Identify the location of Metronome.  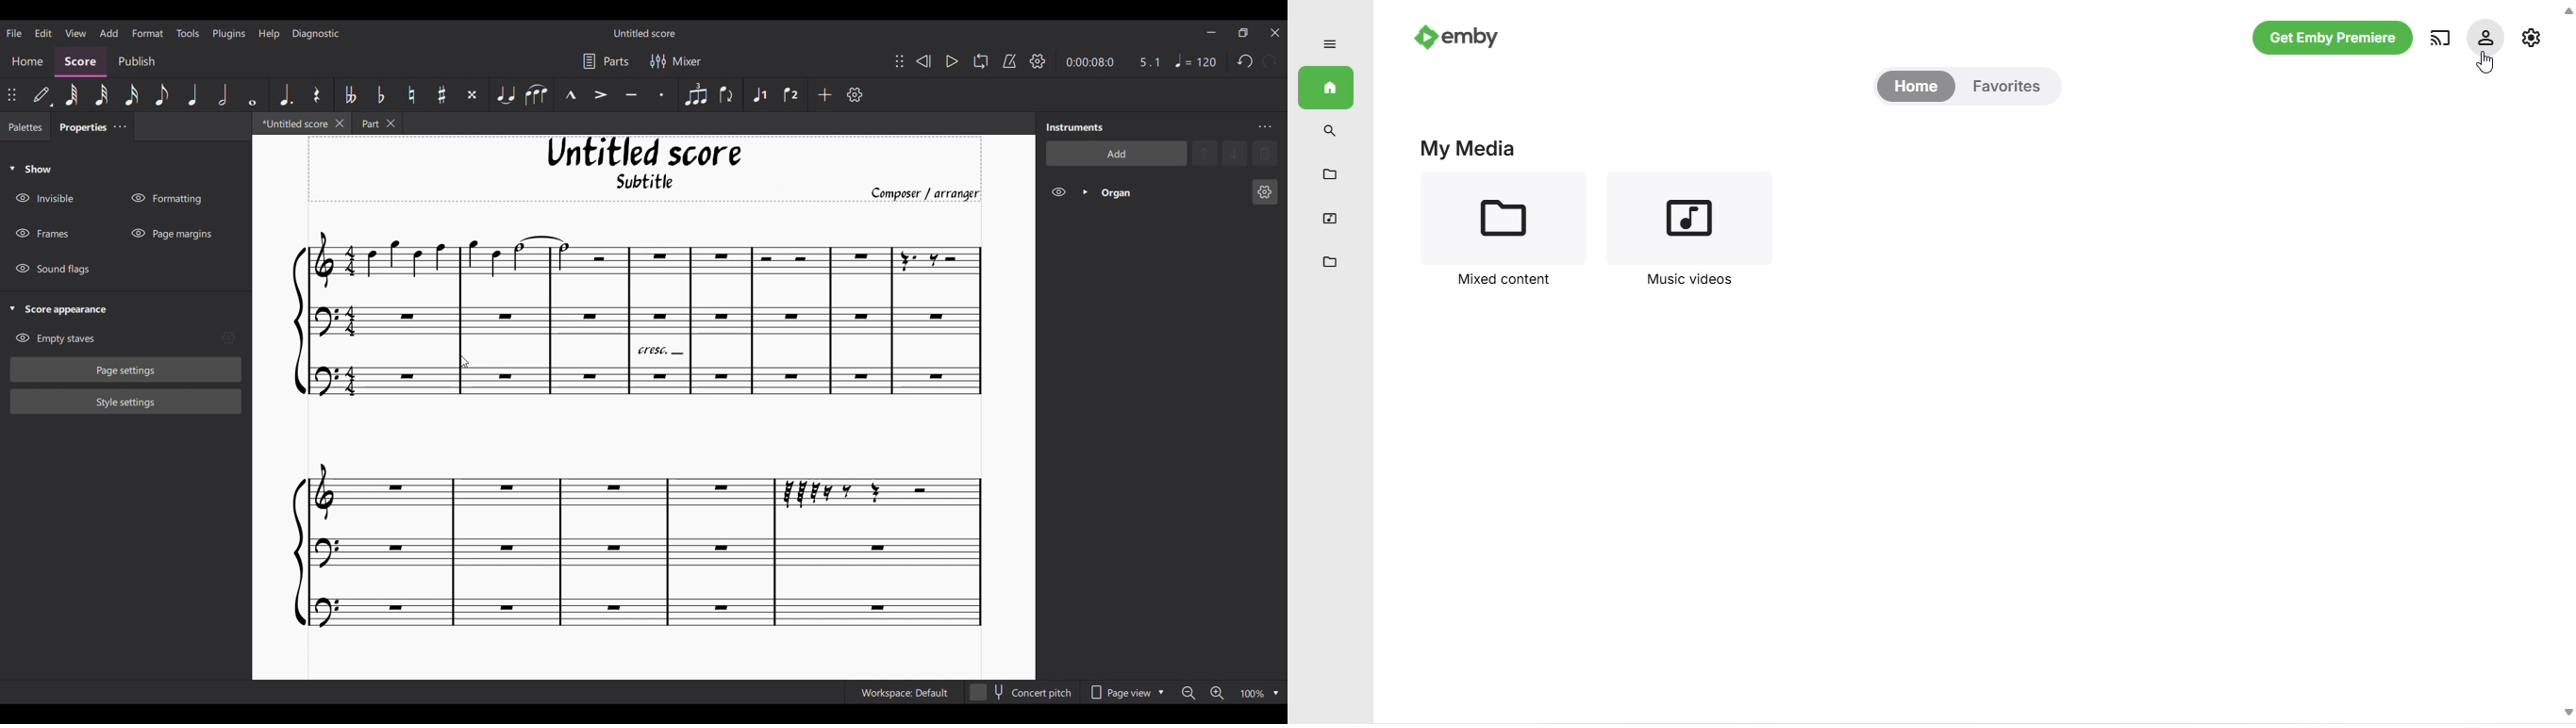
(1009, 61).